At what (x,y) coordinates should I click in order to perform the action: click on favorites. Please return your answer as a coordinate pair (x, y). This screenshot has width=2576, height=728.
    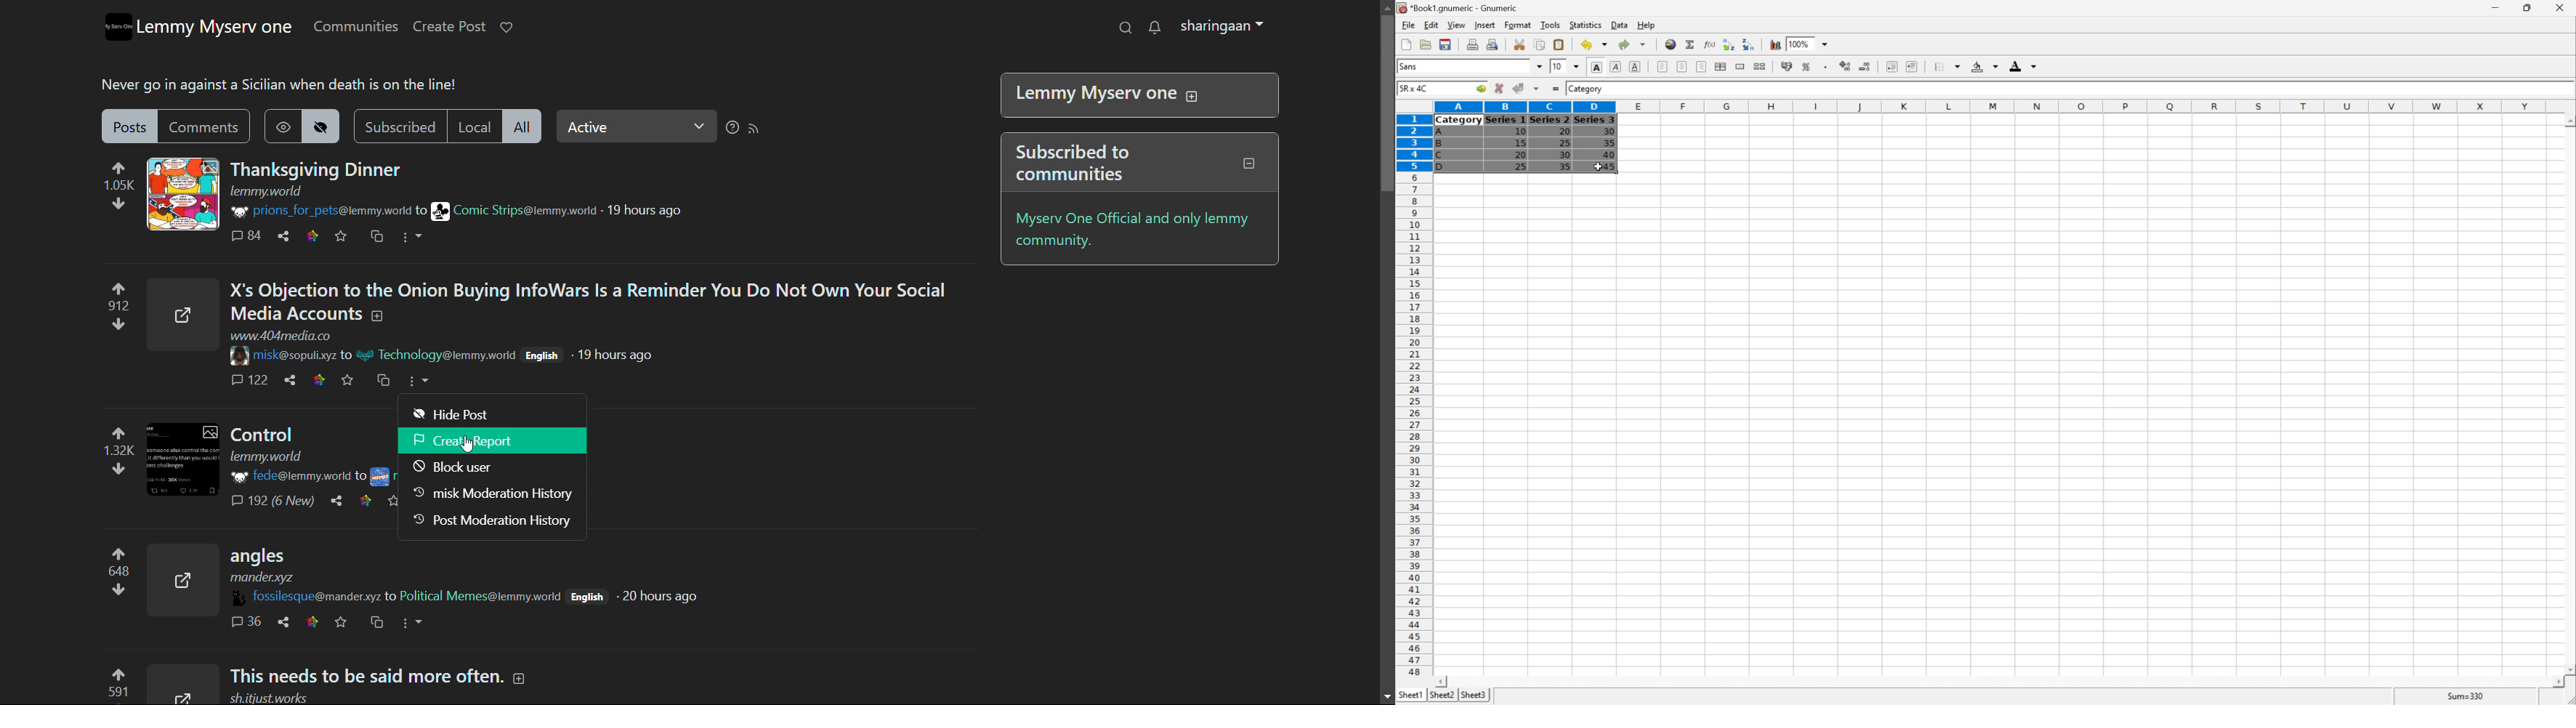
    Looking at the image, I should click on (395, 501).